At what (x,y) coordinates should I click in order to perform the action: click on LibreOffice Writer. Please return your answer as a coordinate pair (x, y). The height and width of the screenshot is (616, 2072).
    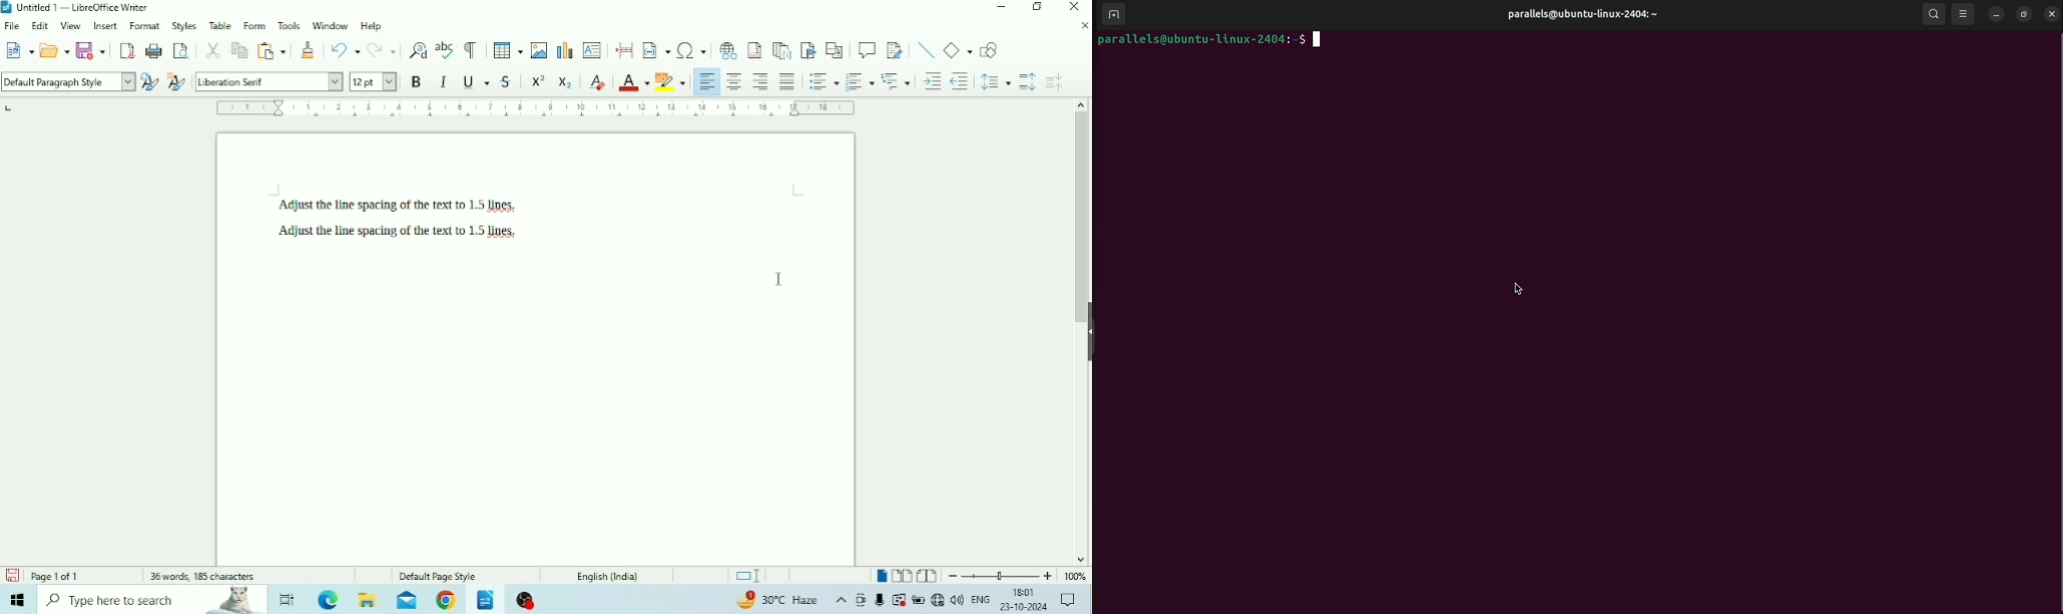
    Looking at the image, I should click on (484, 600).